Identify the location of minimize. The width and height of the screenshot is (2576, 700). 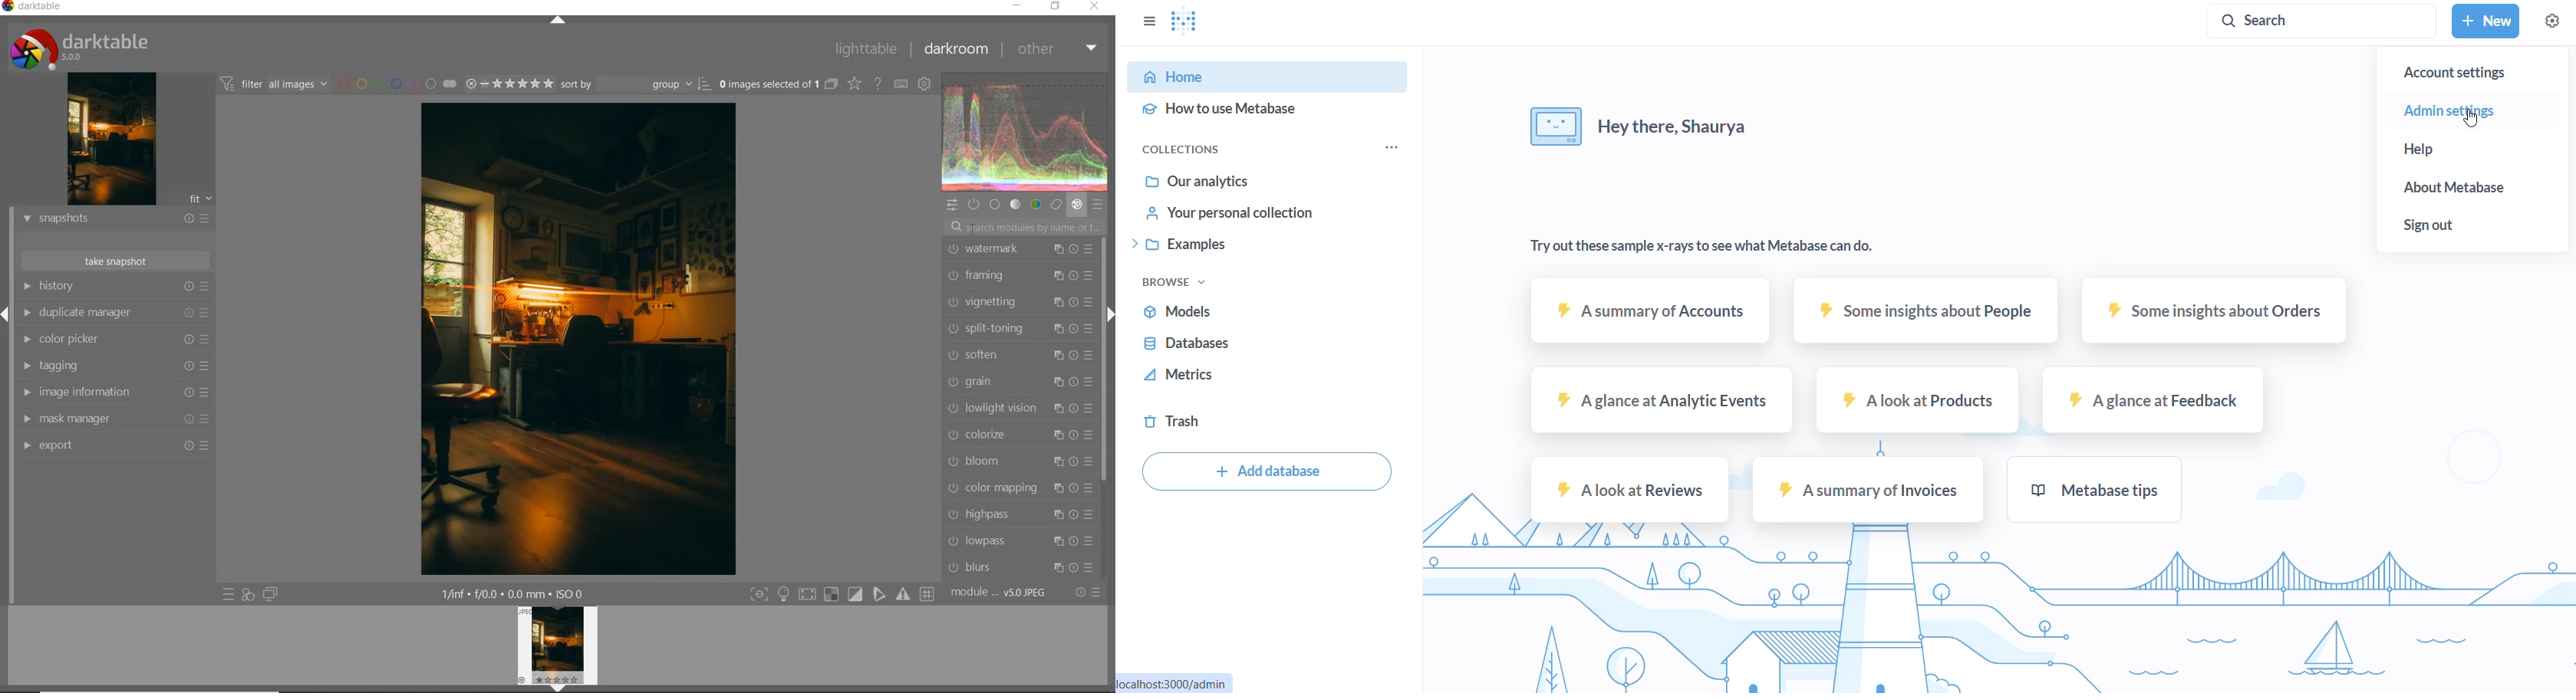
(1018, 6).